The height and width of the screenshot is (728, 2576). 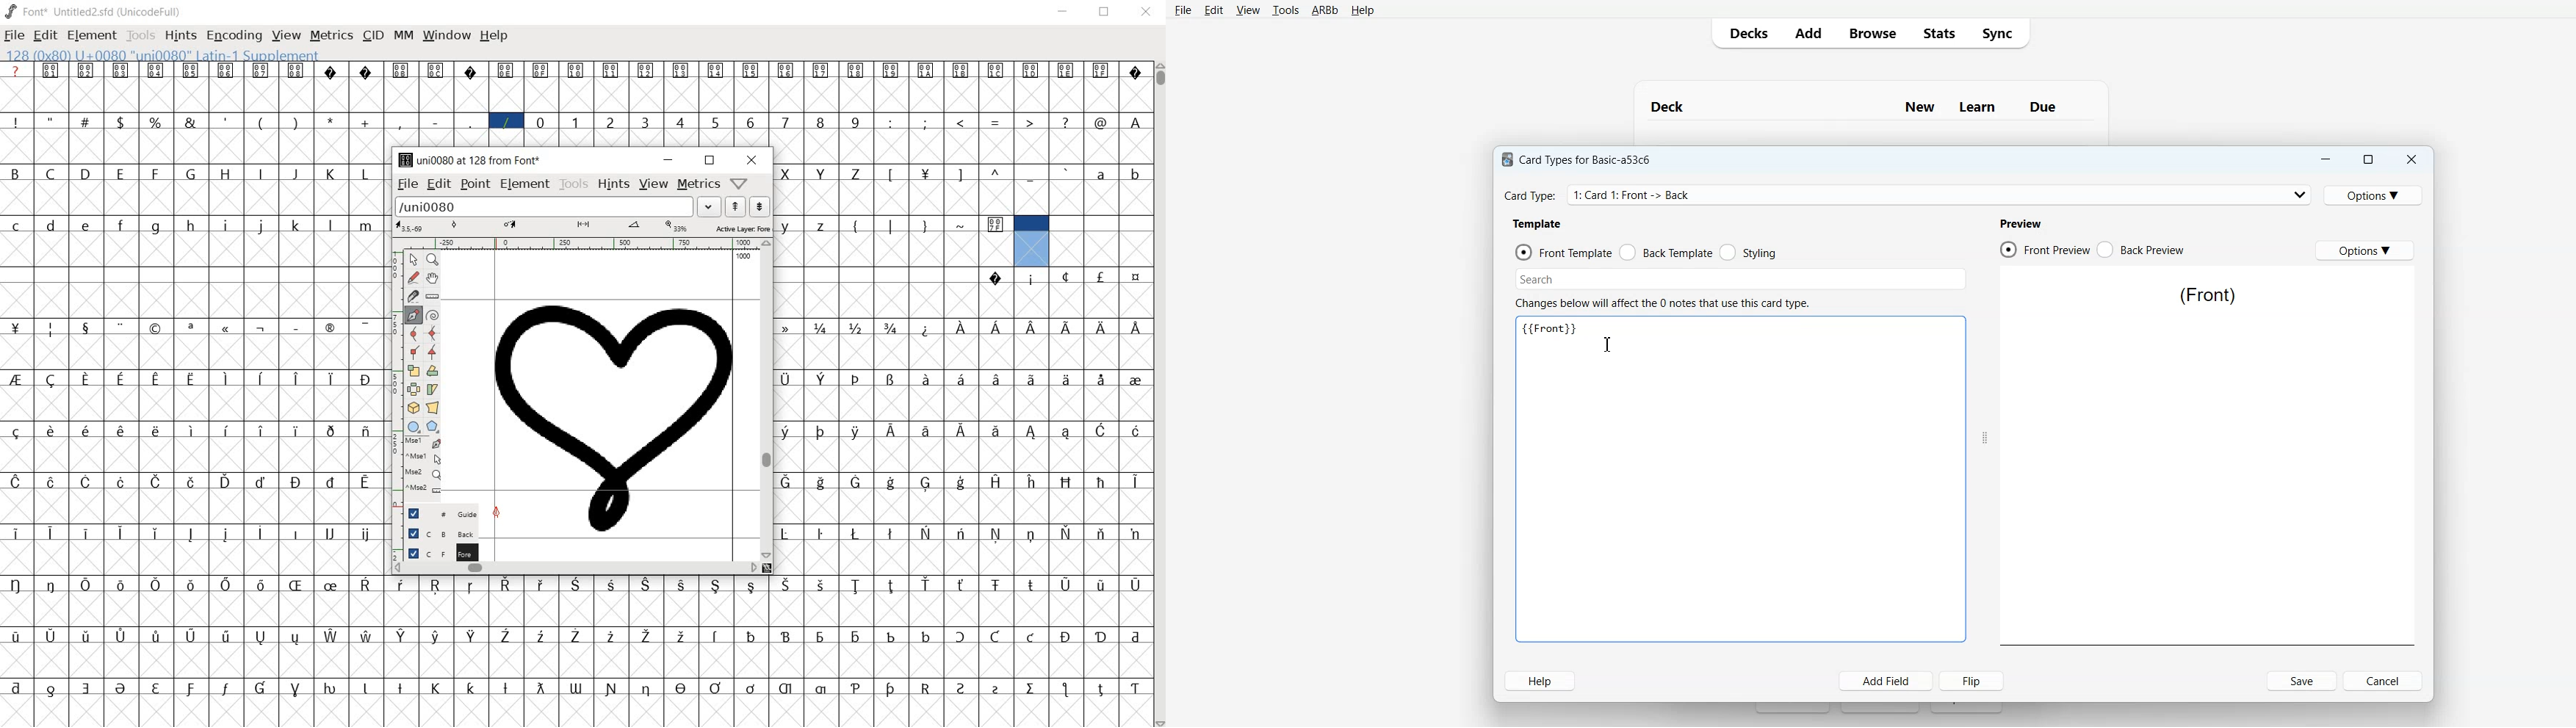 What do you see at coordinates (331, 636) in the screenshot?
I see `glyph` at bounding box center [331, 636].